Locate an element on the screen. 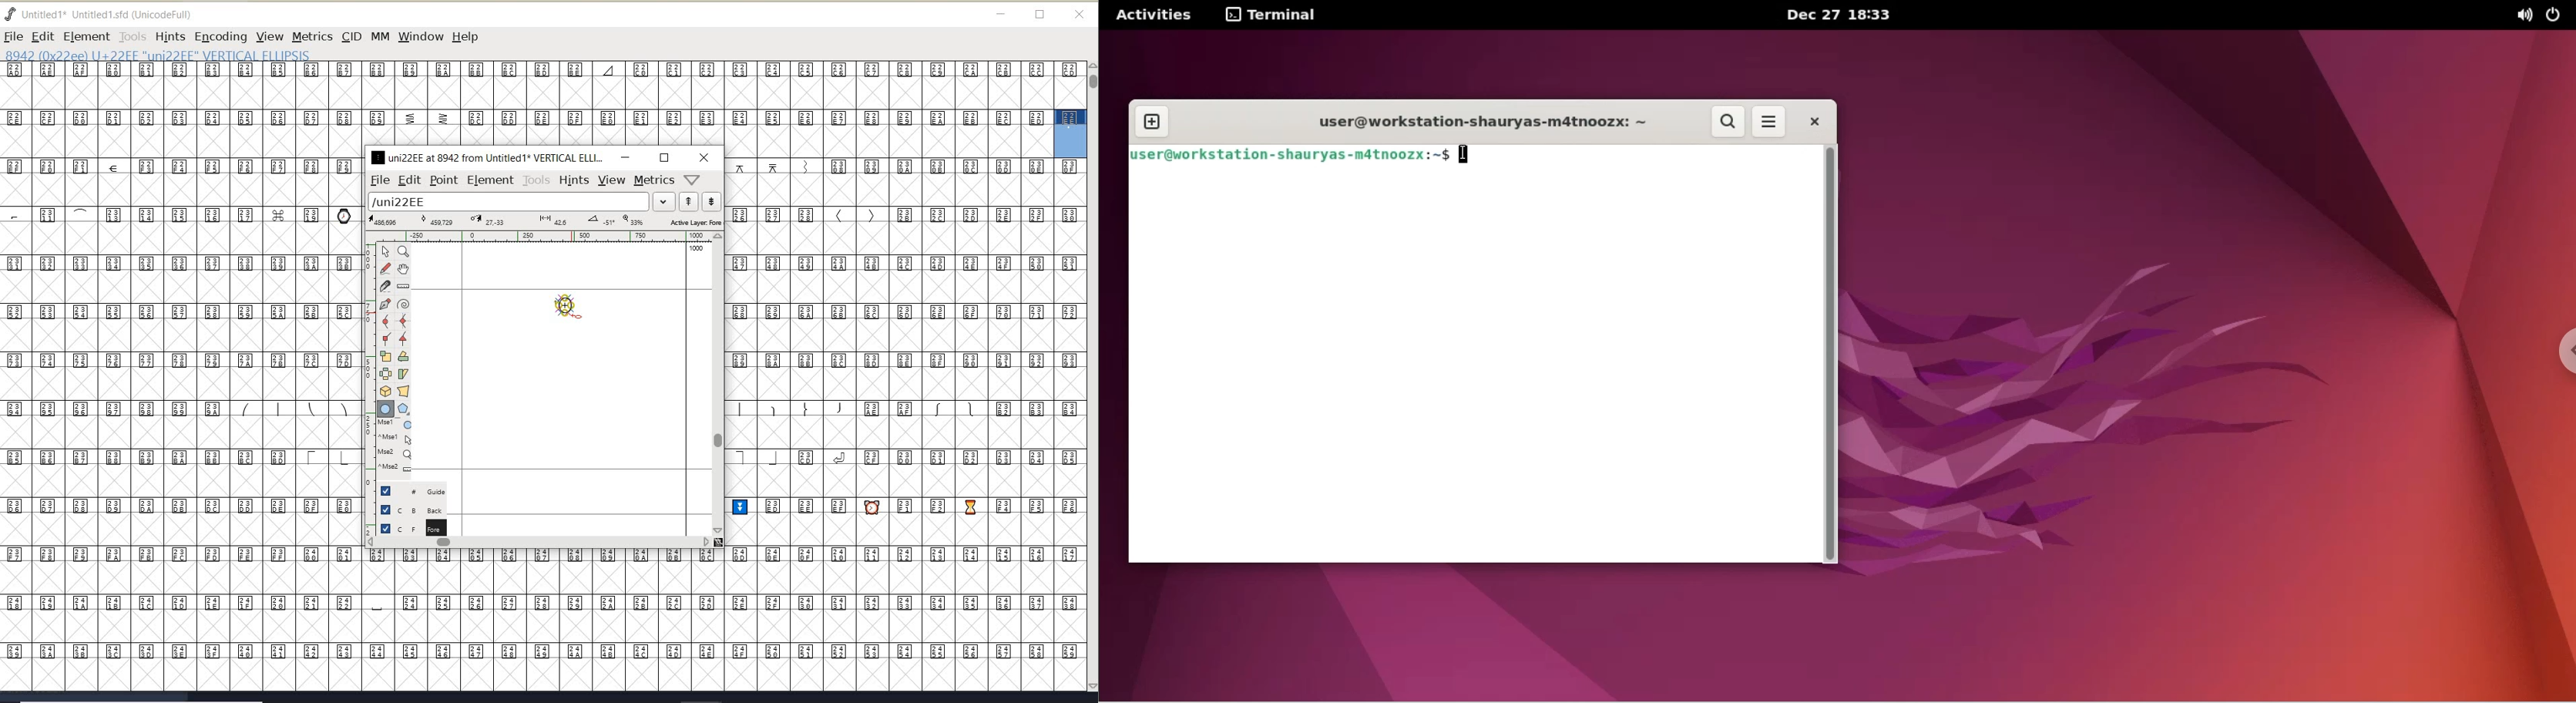 The image size is (2576, 728). close is located at coordinates (1080, 15).